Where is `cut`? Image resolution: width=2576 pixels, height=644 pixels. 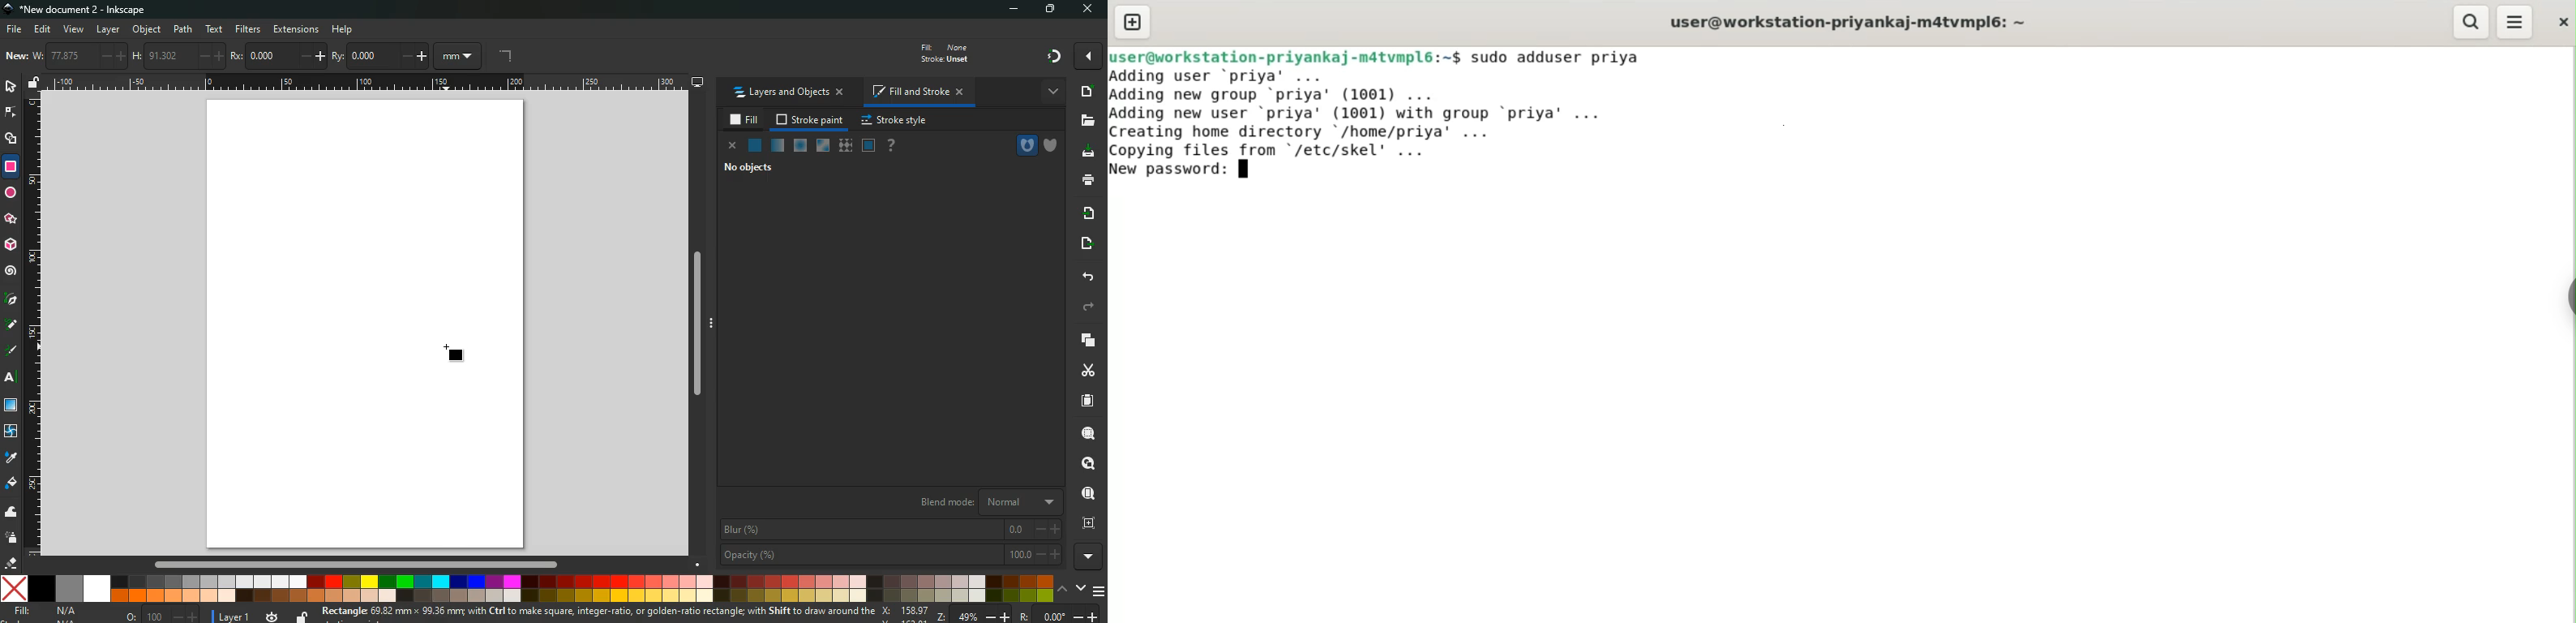 cut is located at coordinates (1087, 372).